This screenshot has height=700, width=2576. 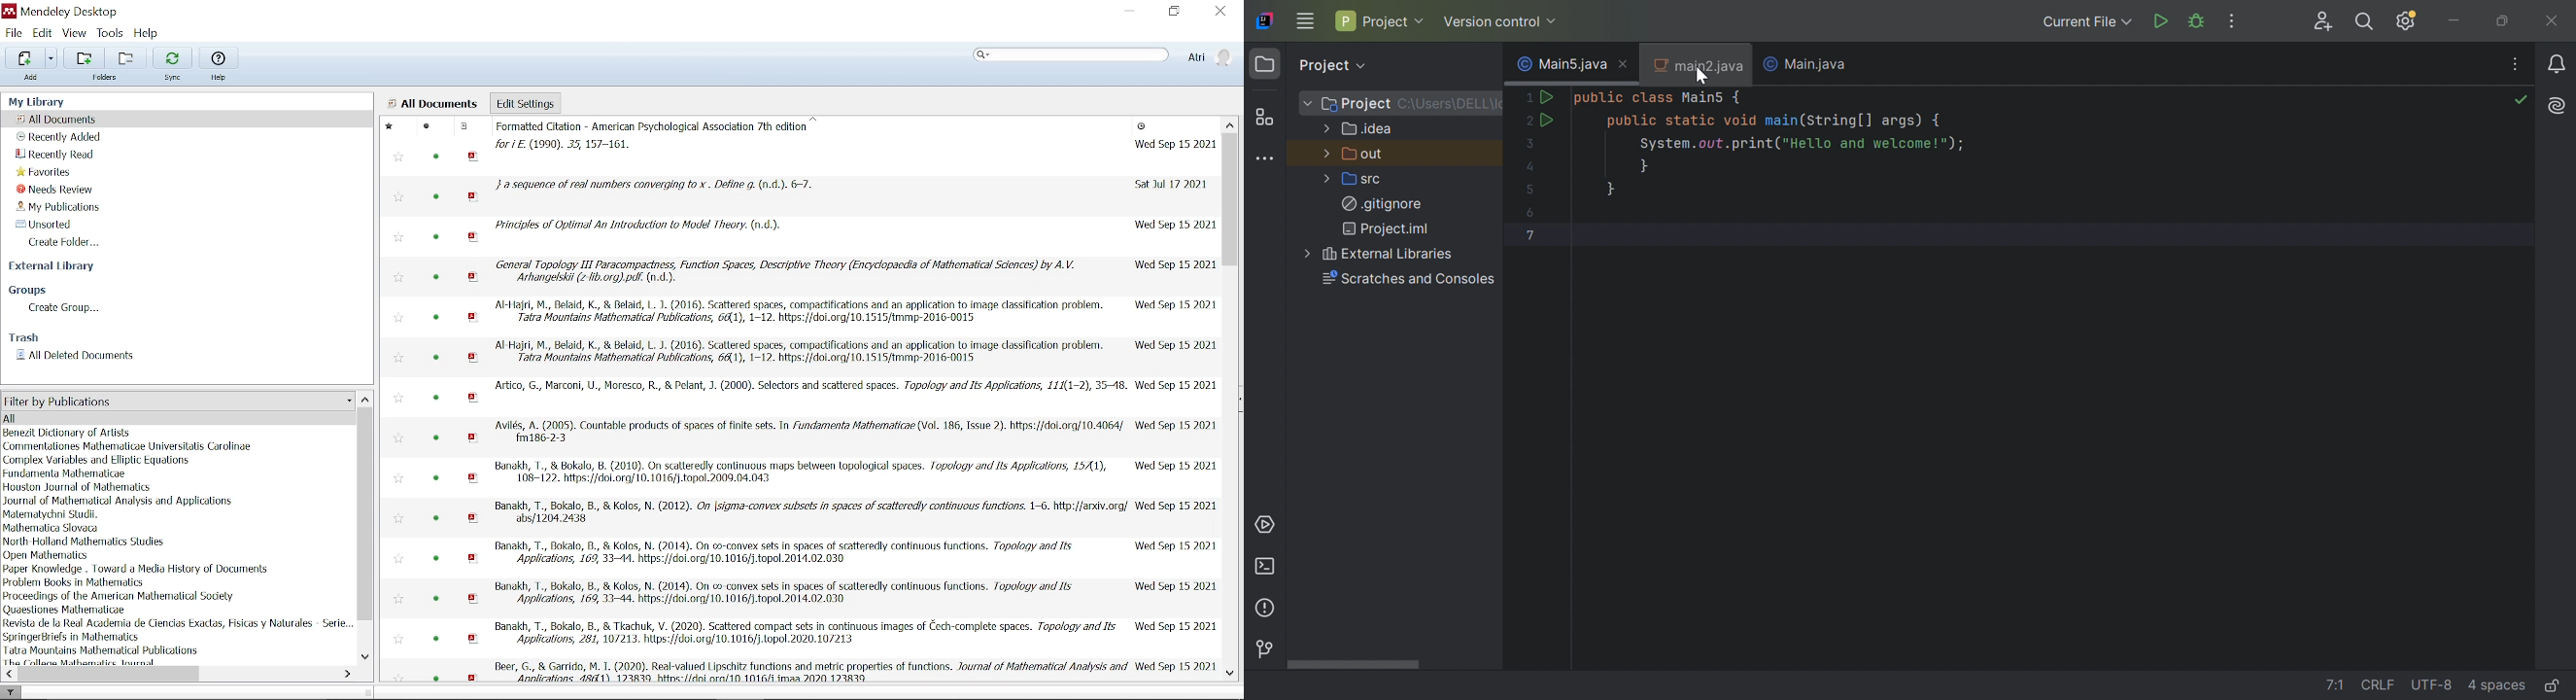 What do you see at coordinates (219, 76) in the screenshot?
I see `help` at bounding box center [219, 76].